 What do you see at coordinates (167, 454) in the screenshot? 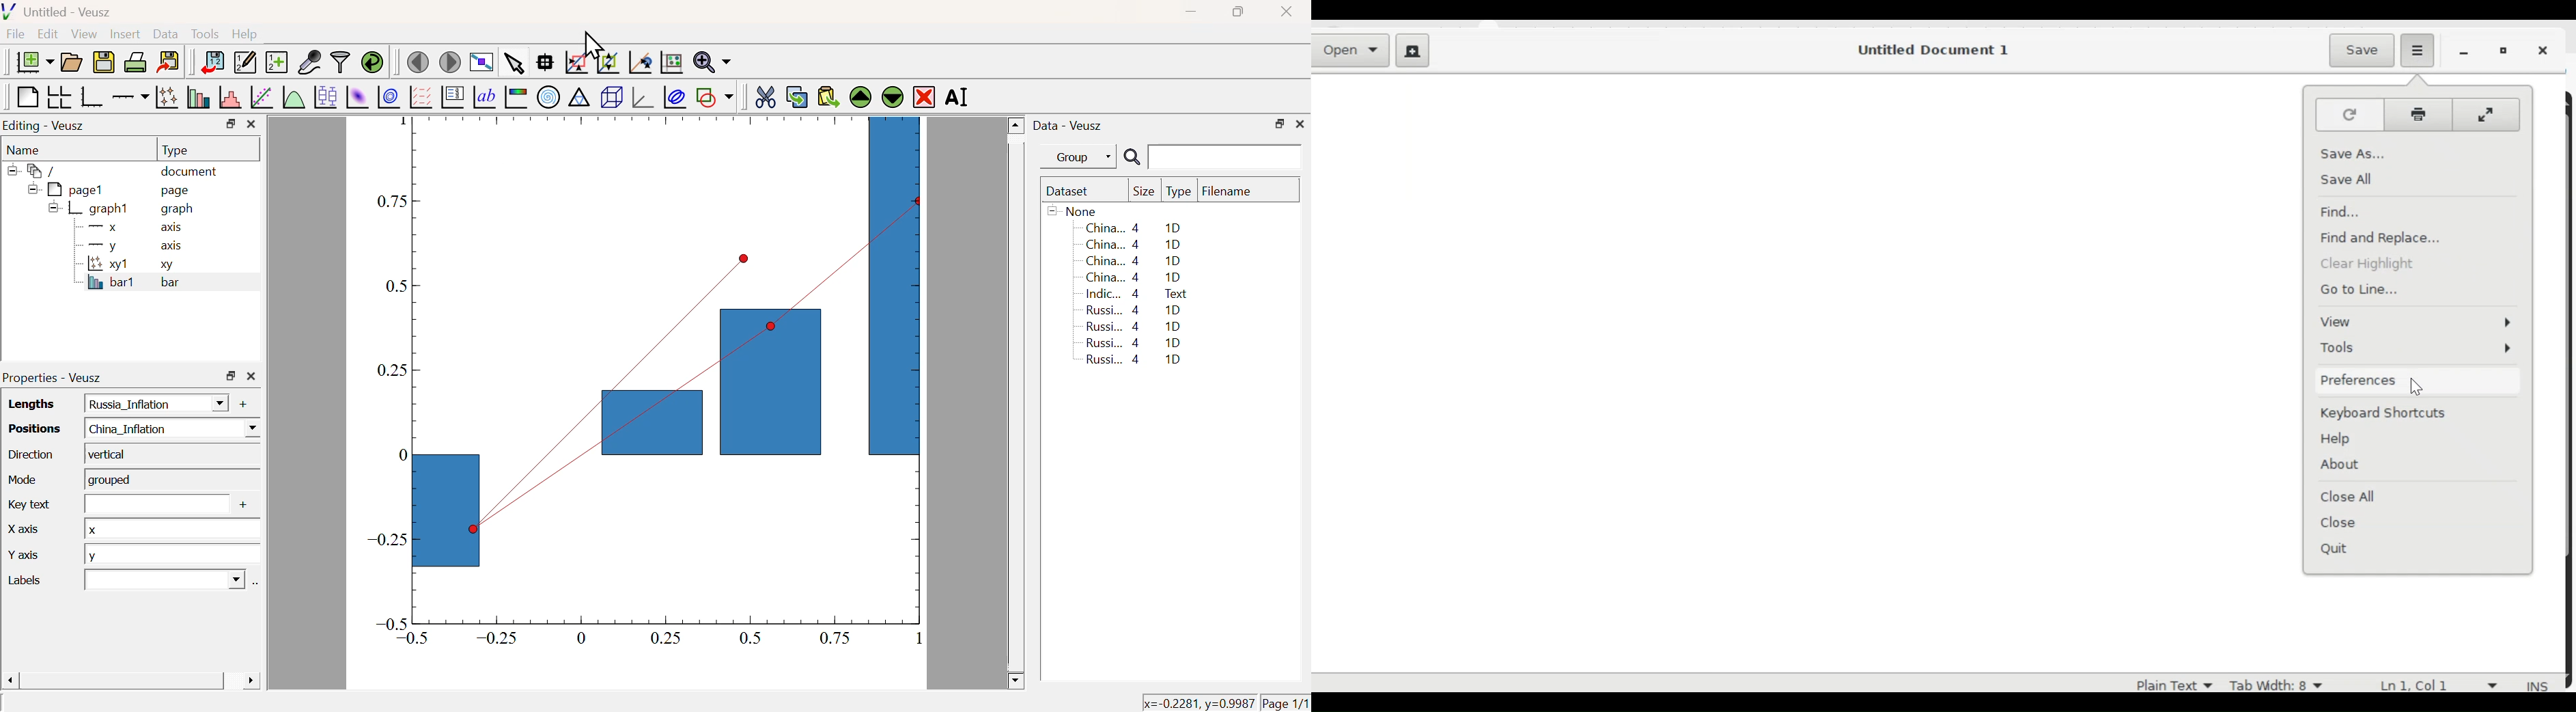
I see `Vertical` at bounding box center [167, 454].